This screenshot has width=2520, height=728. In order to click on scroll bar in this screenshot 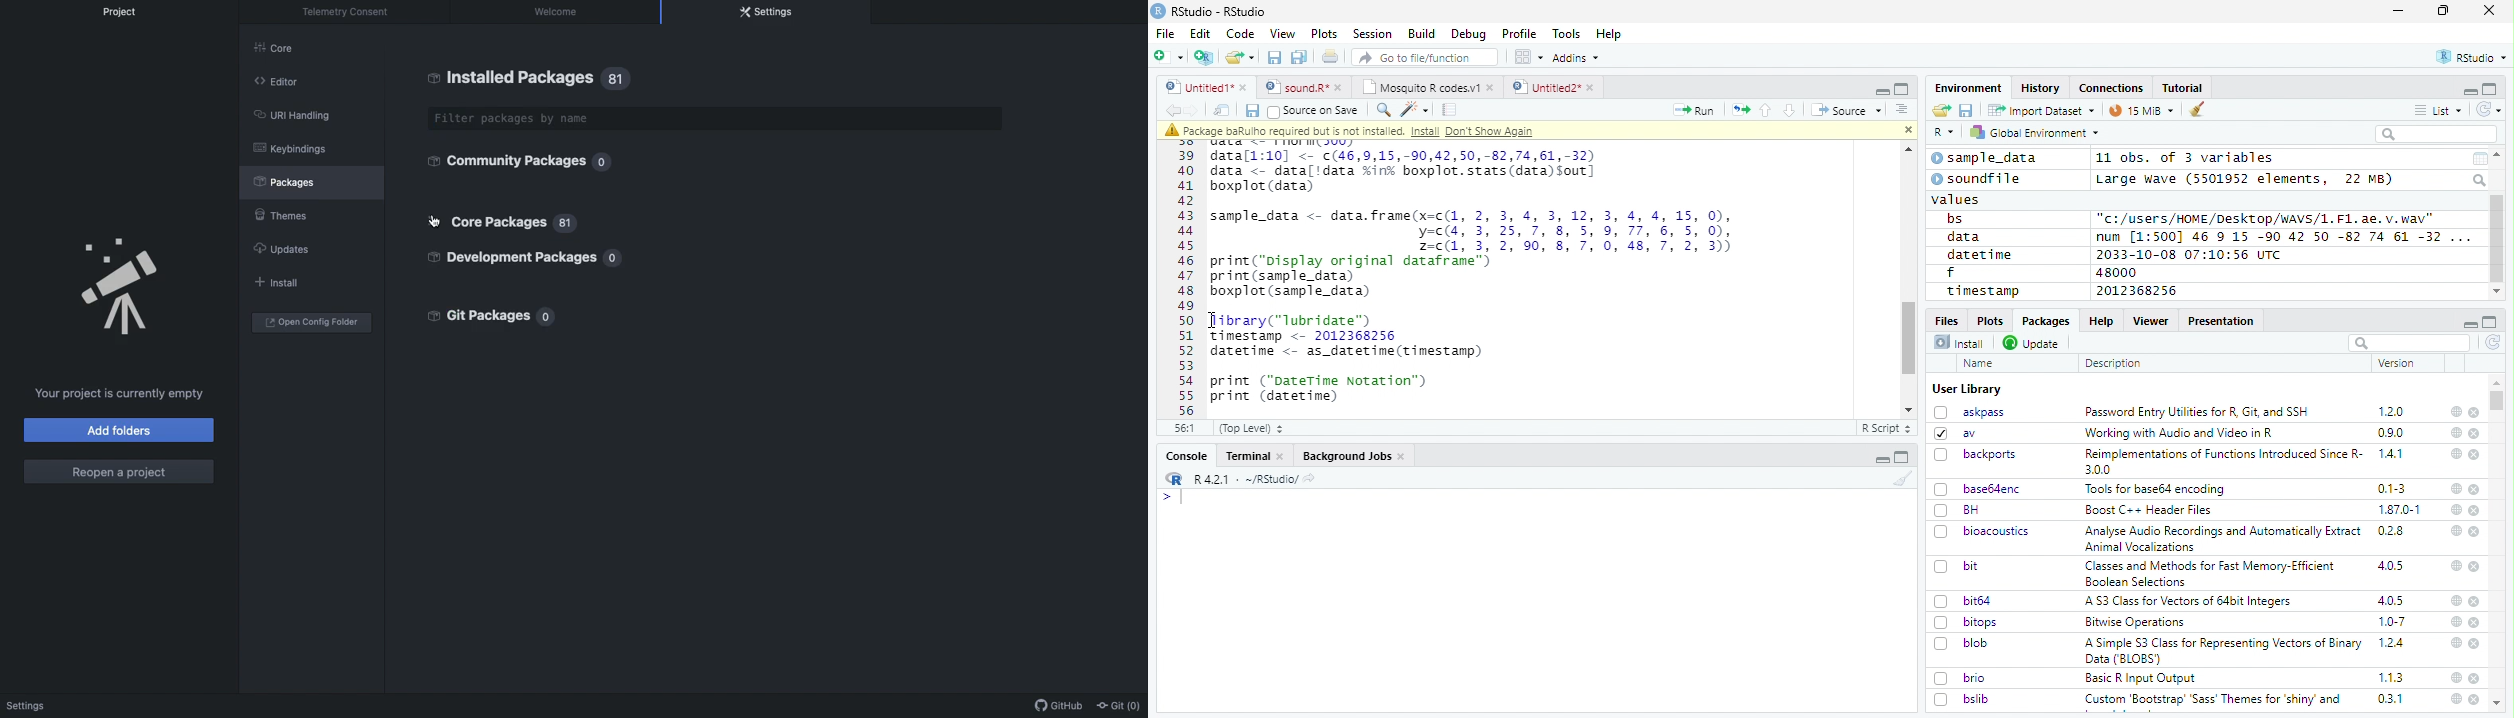, I will do `click(1910, 337)`.